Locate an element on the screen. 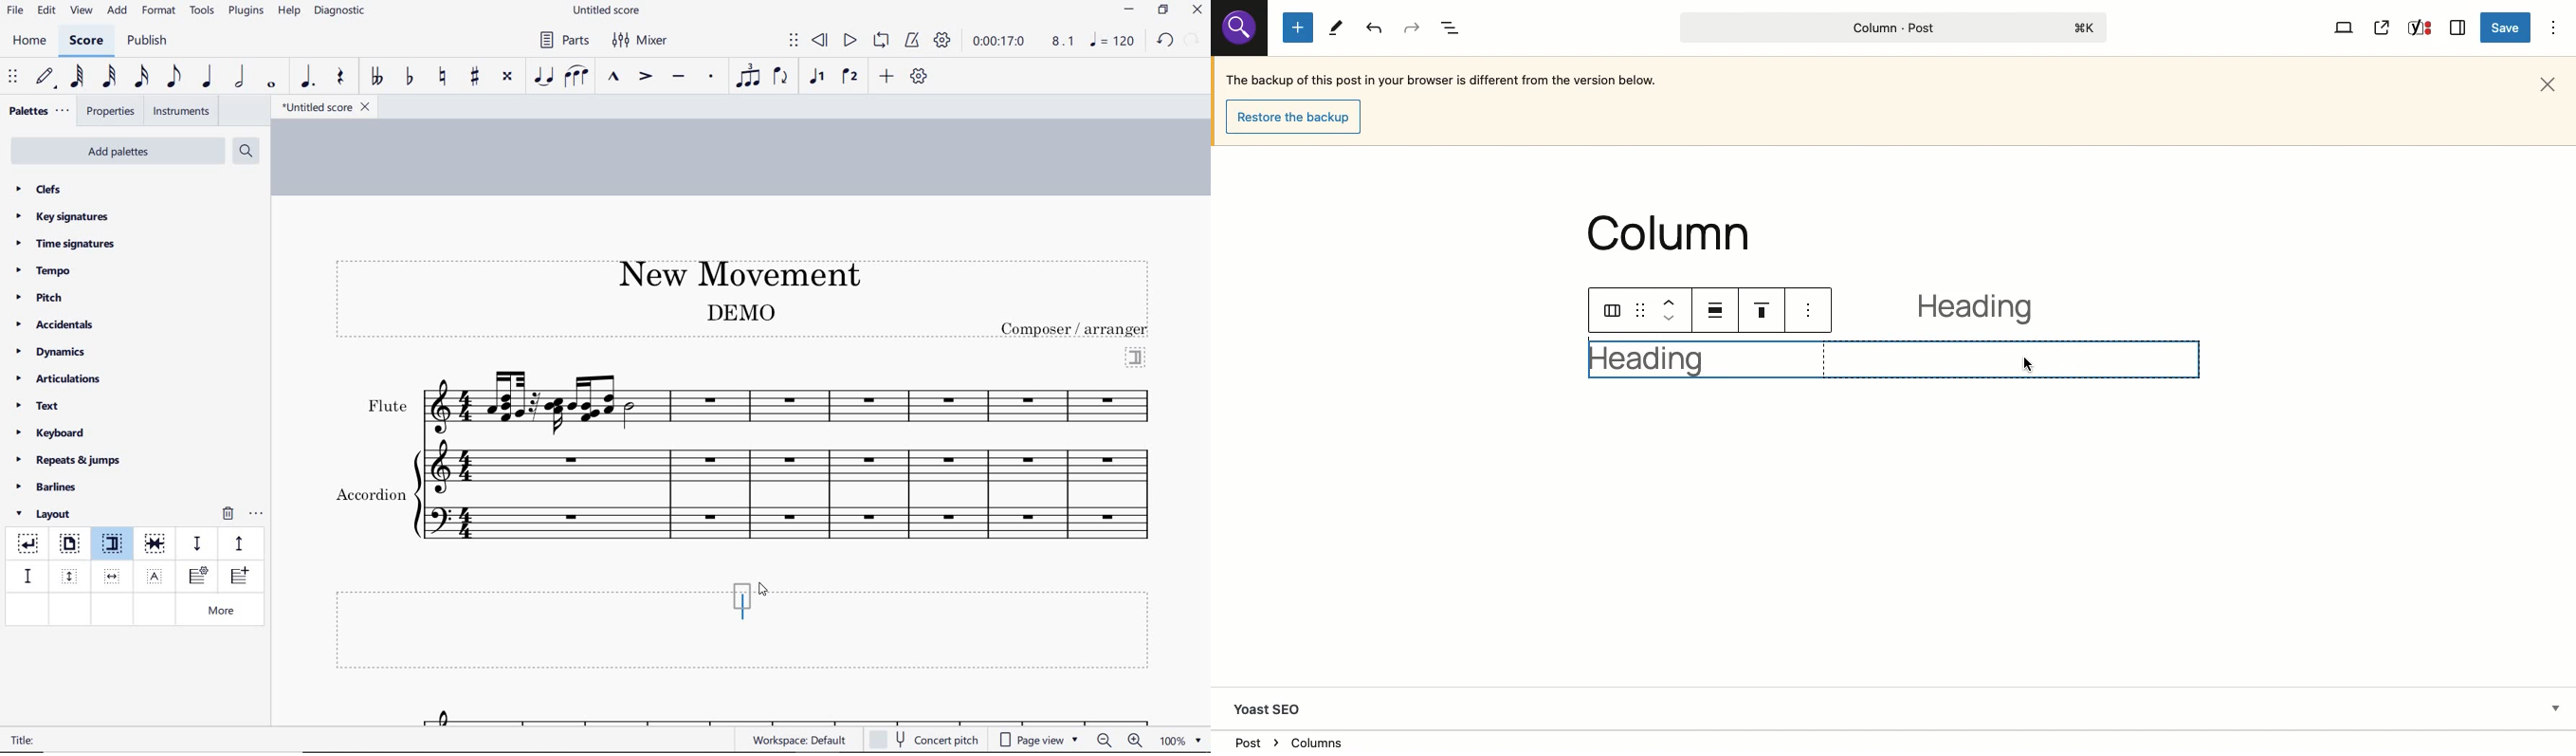 Image resolution: width=2576 pixels, height=756 pixels. playback settings is located at coordinates (945, 40).